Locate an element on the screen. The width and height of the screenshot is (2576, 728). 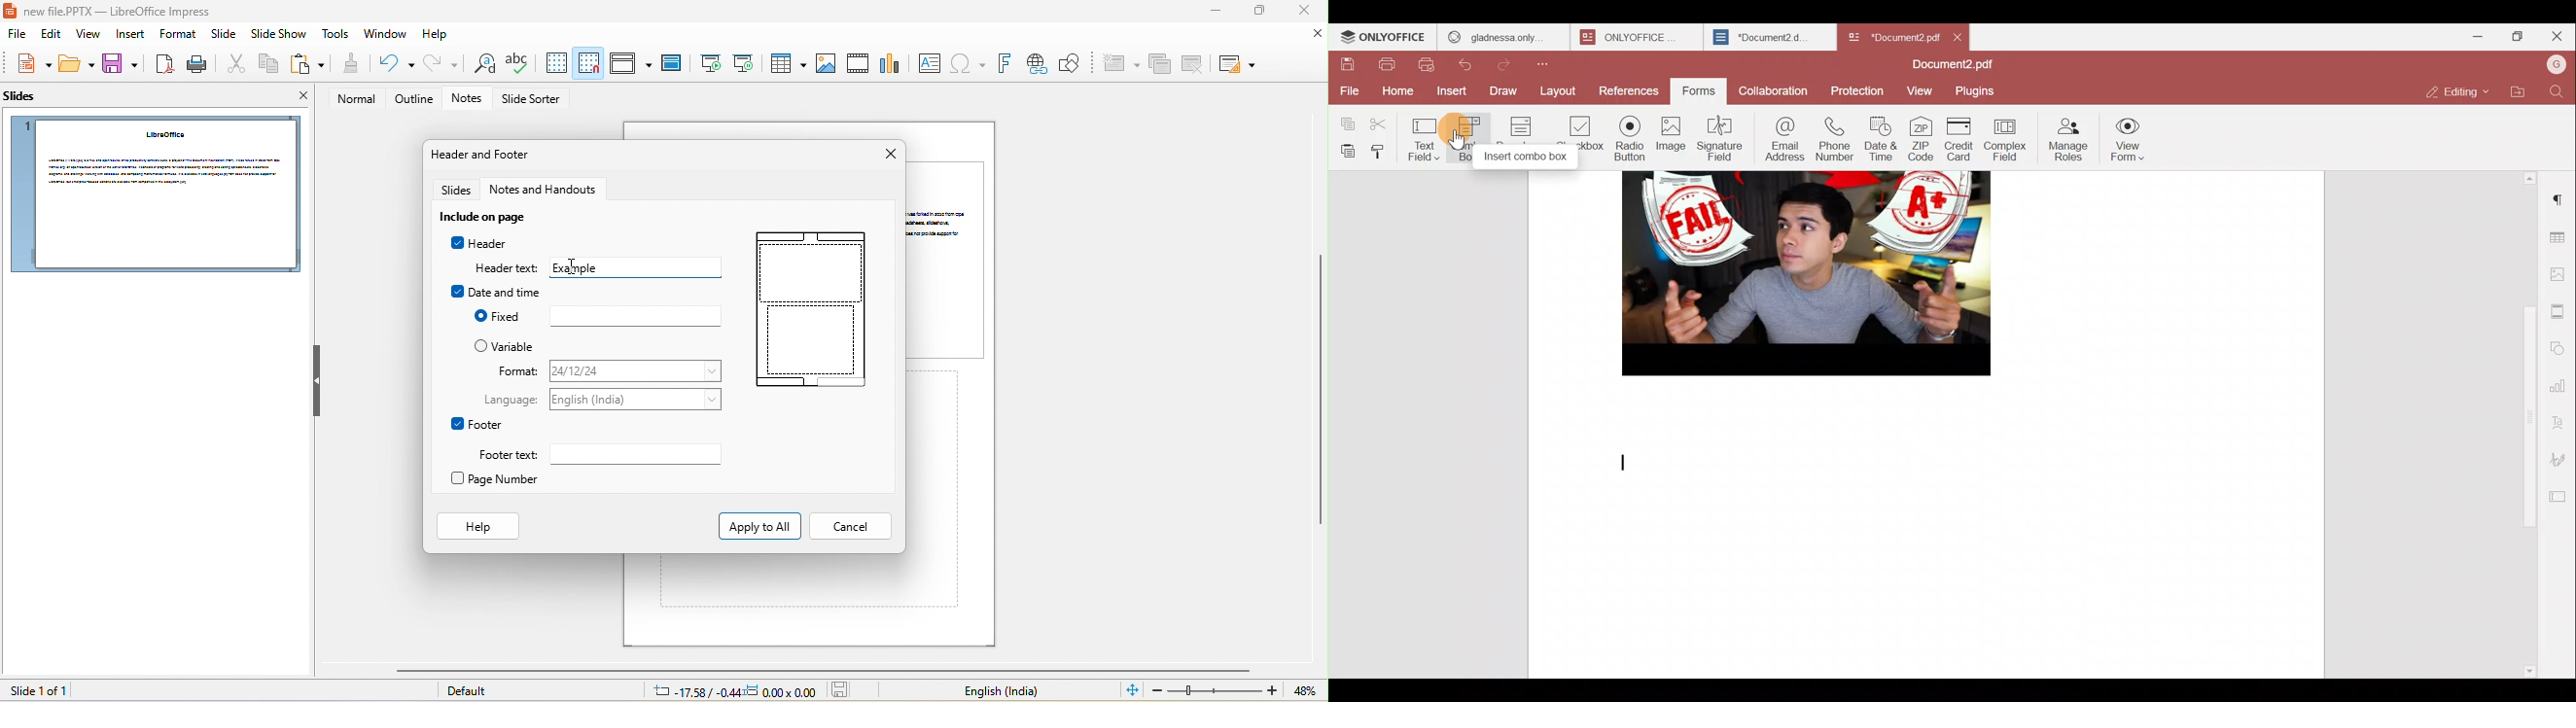
Copy style is located at coordinates (1384, 151).